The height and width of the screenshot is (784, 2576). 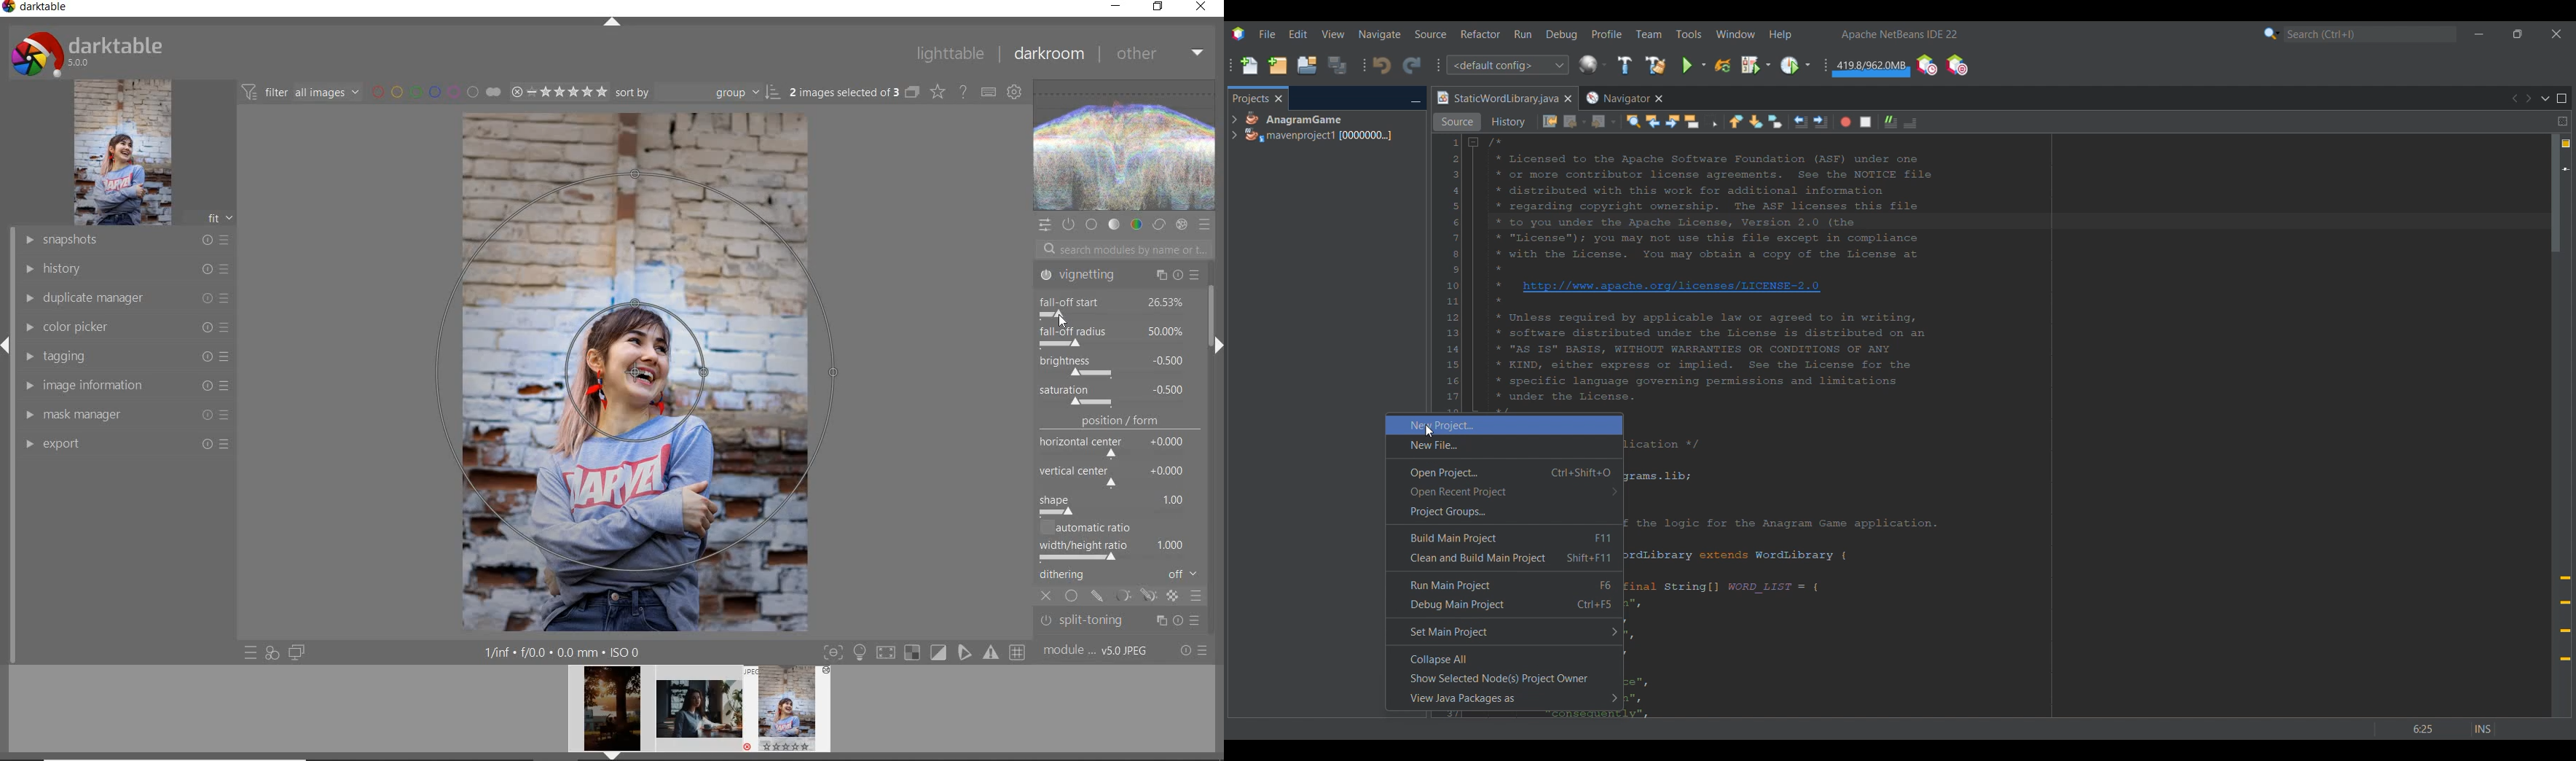 I want to click on Debug main project, so click(x=1505, y=605).